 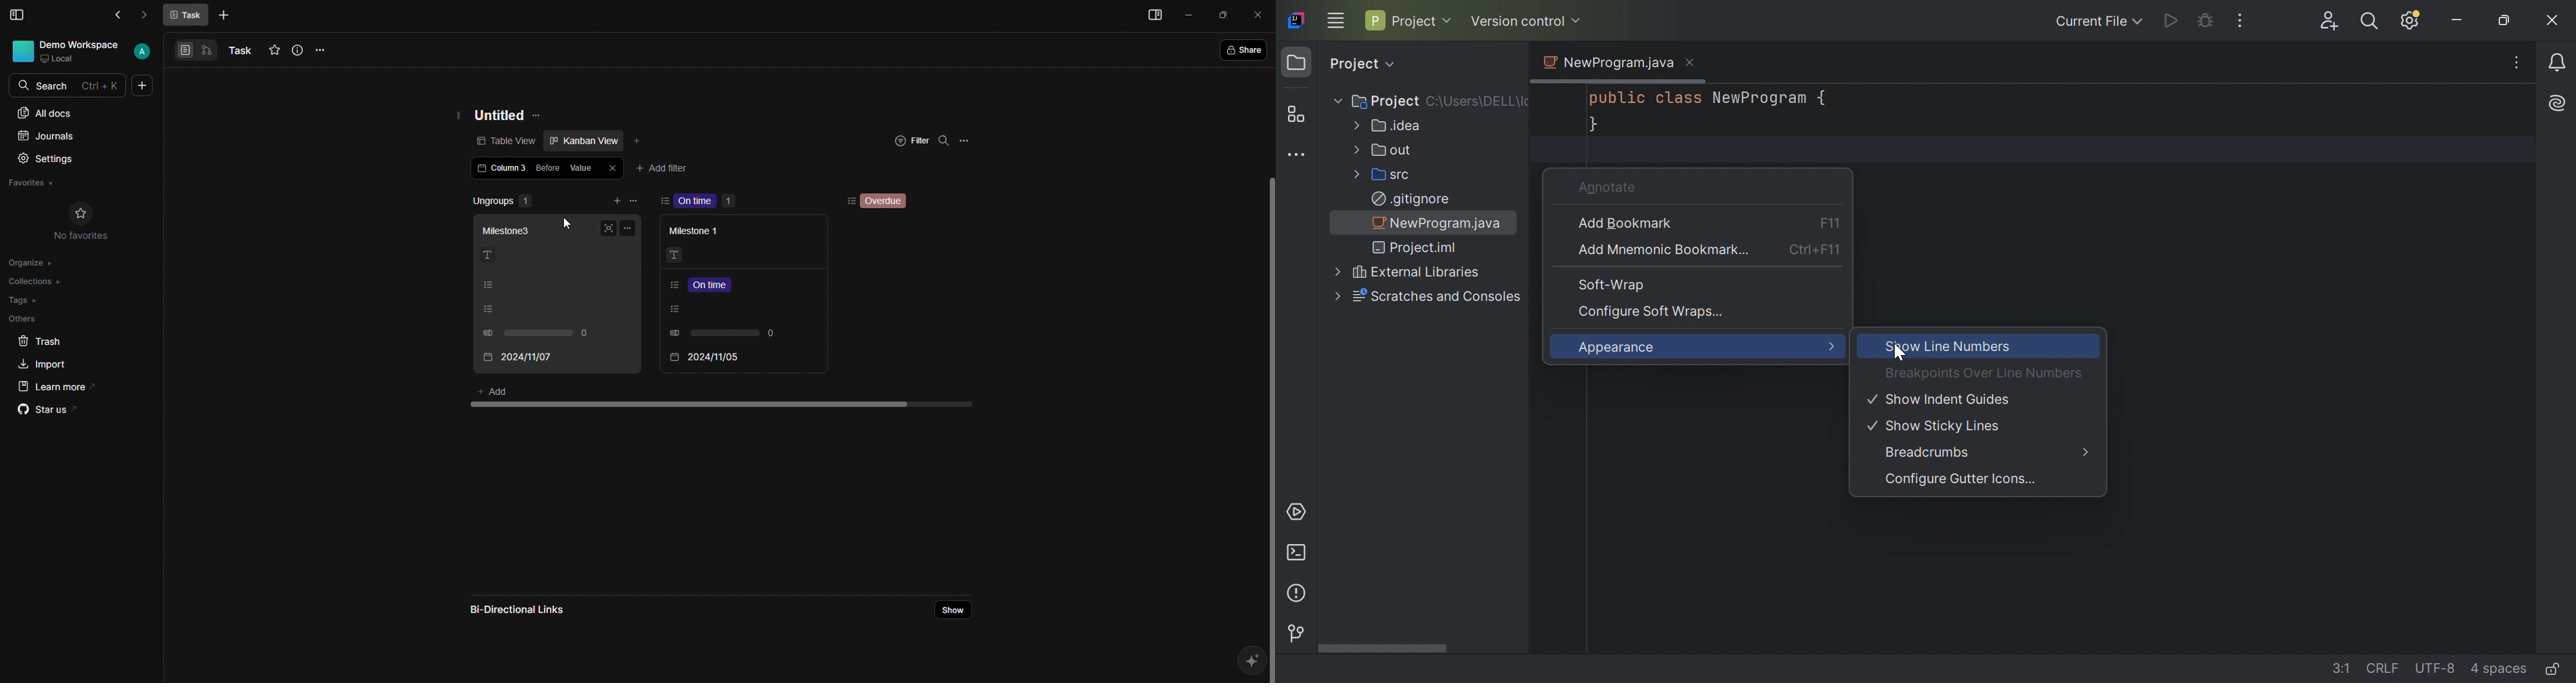 What do you see at coordinates (18, 13) in the screenshot?
I see `Menu Bar` at bounding box center [18, 13].